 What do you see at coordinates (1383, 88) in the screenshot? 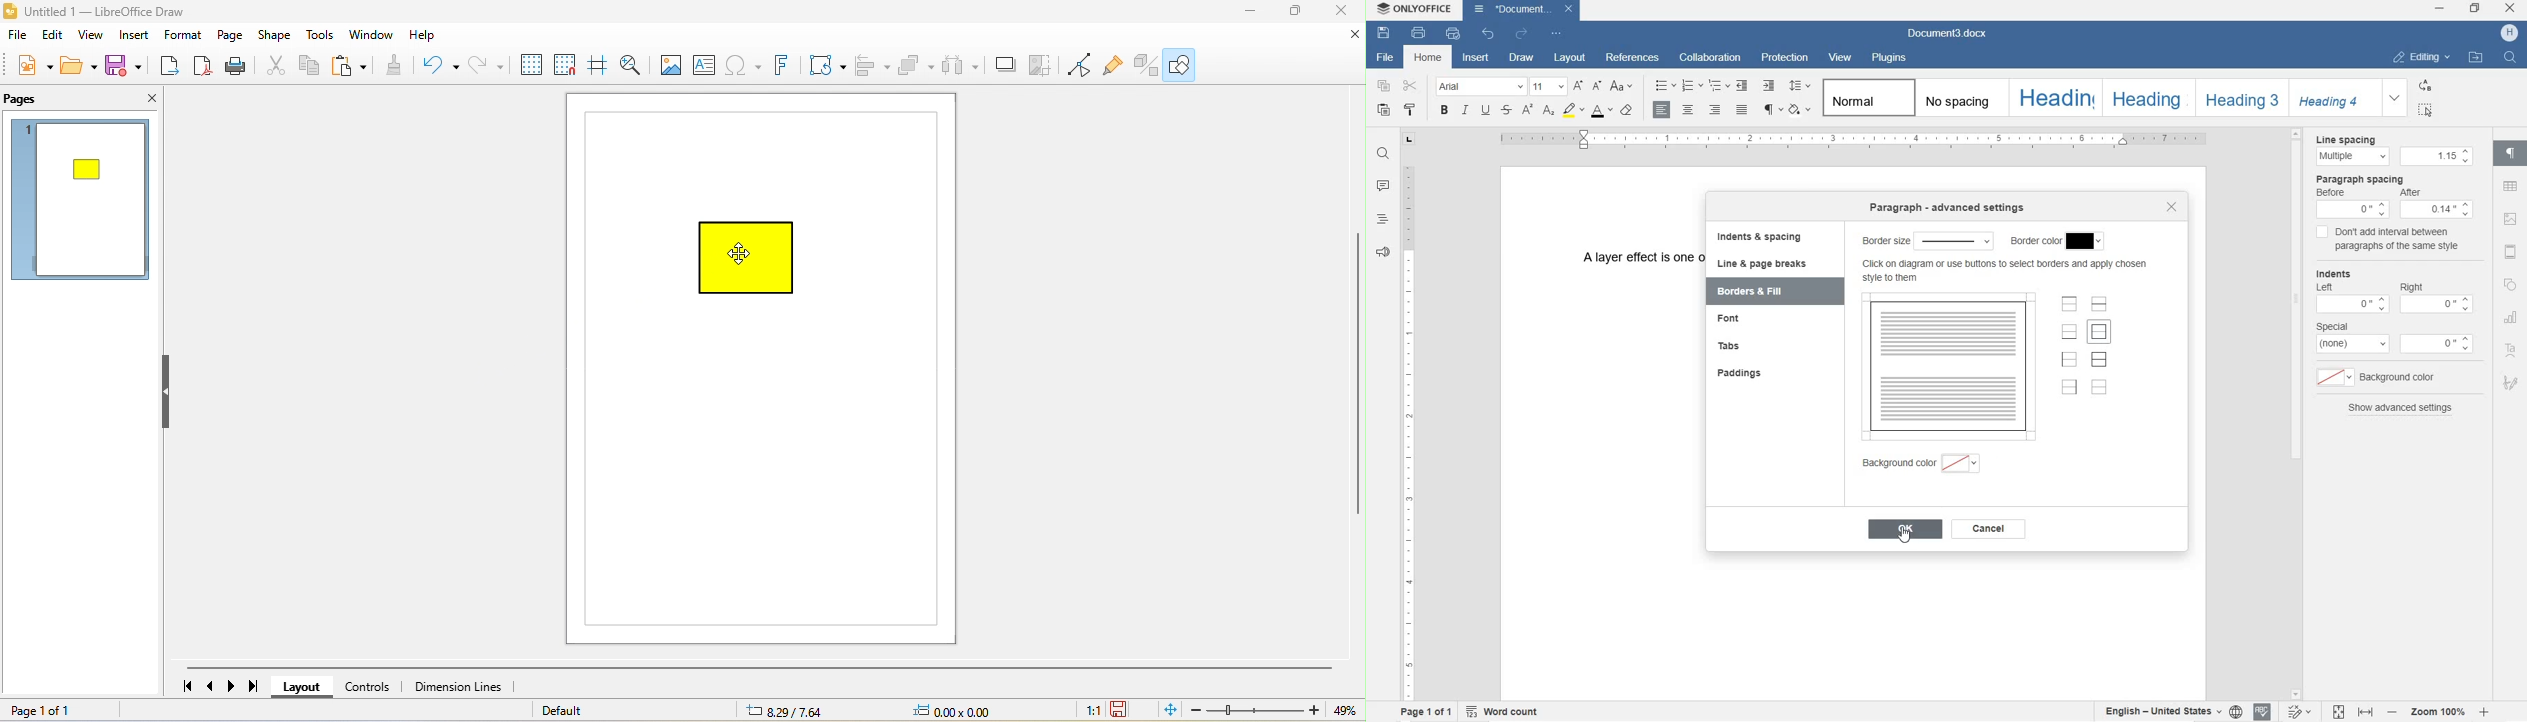
I see `COPY` at bounding box center [1383, 88].